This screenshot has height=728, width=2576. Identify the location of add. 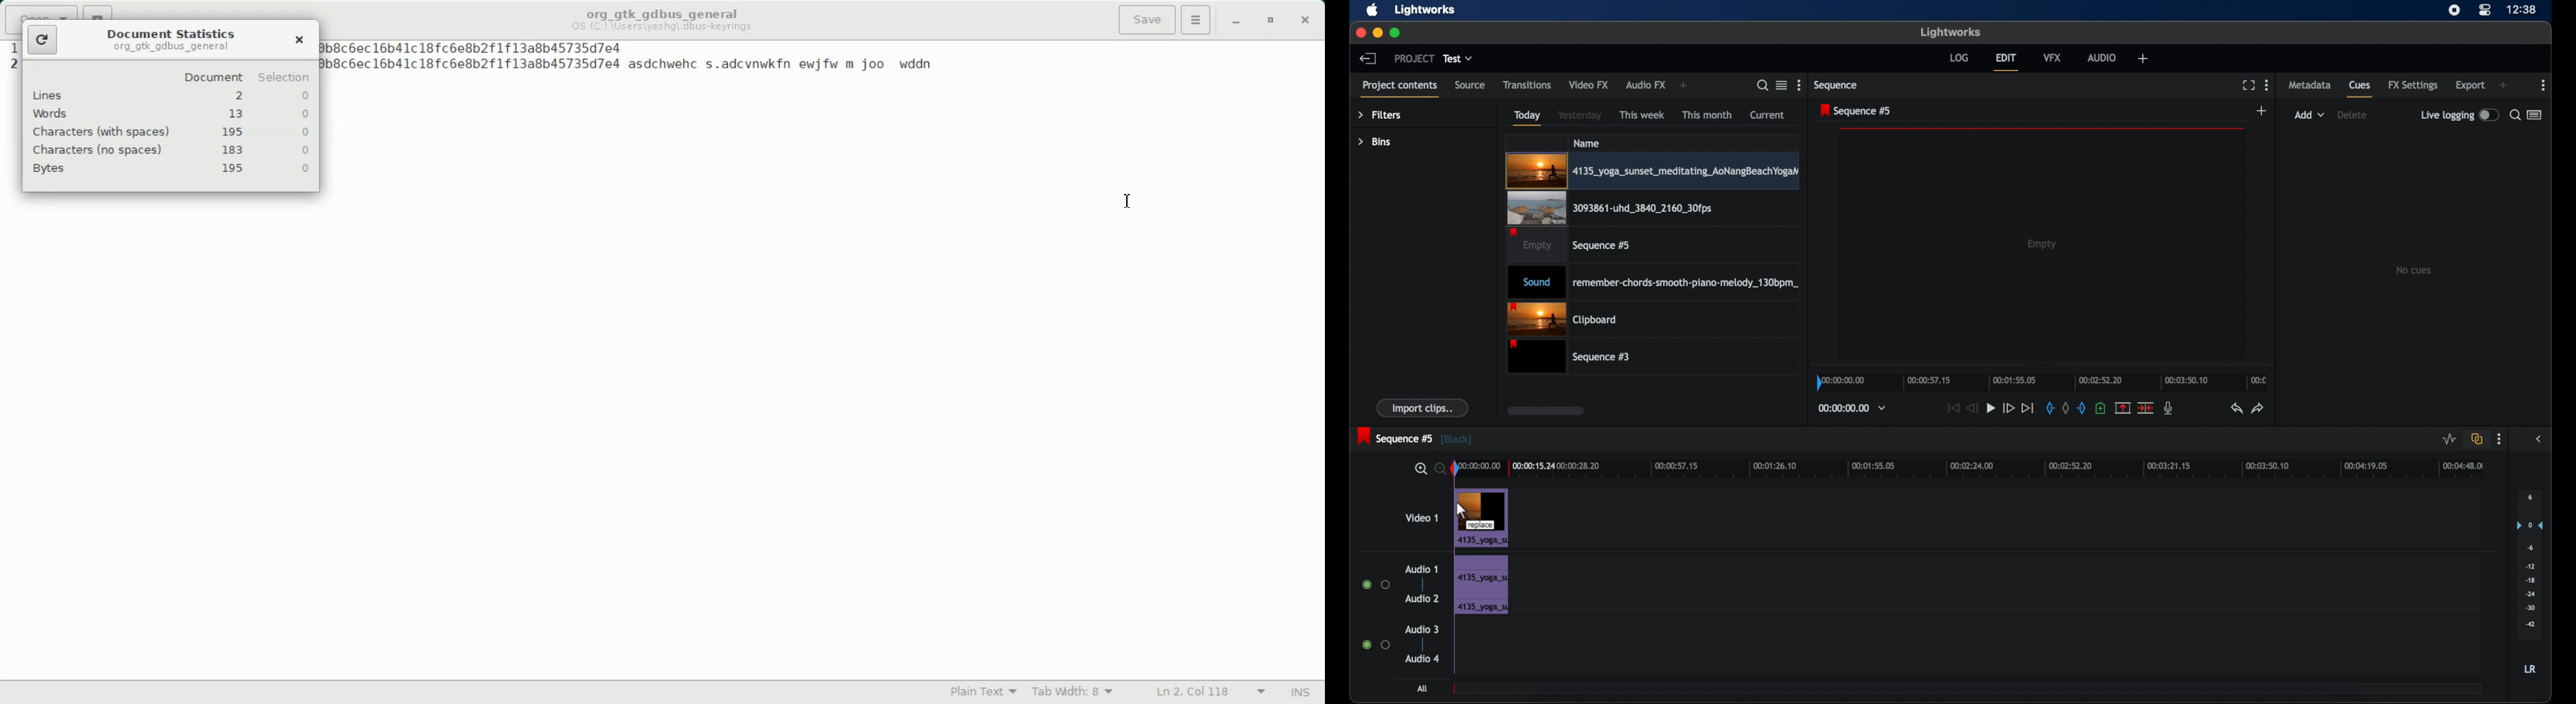
(2503, 85).